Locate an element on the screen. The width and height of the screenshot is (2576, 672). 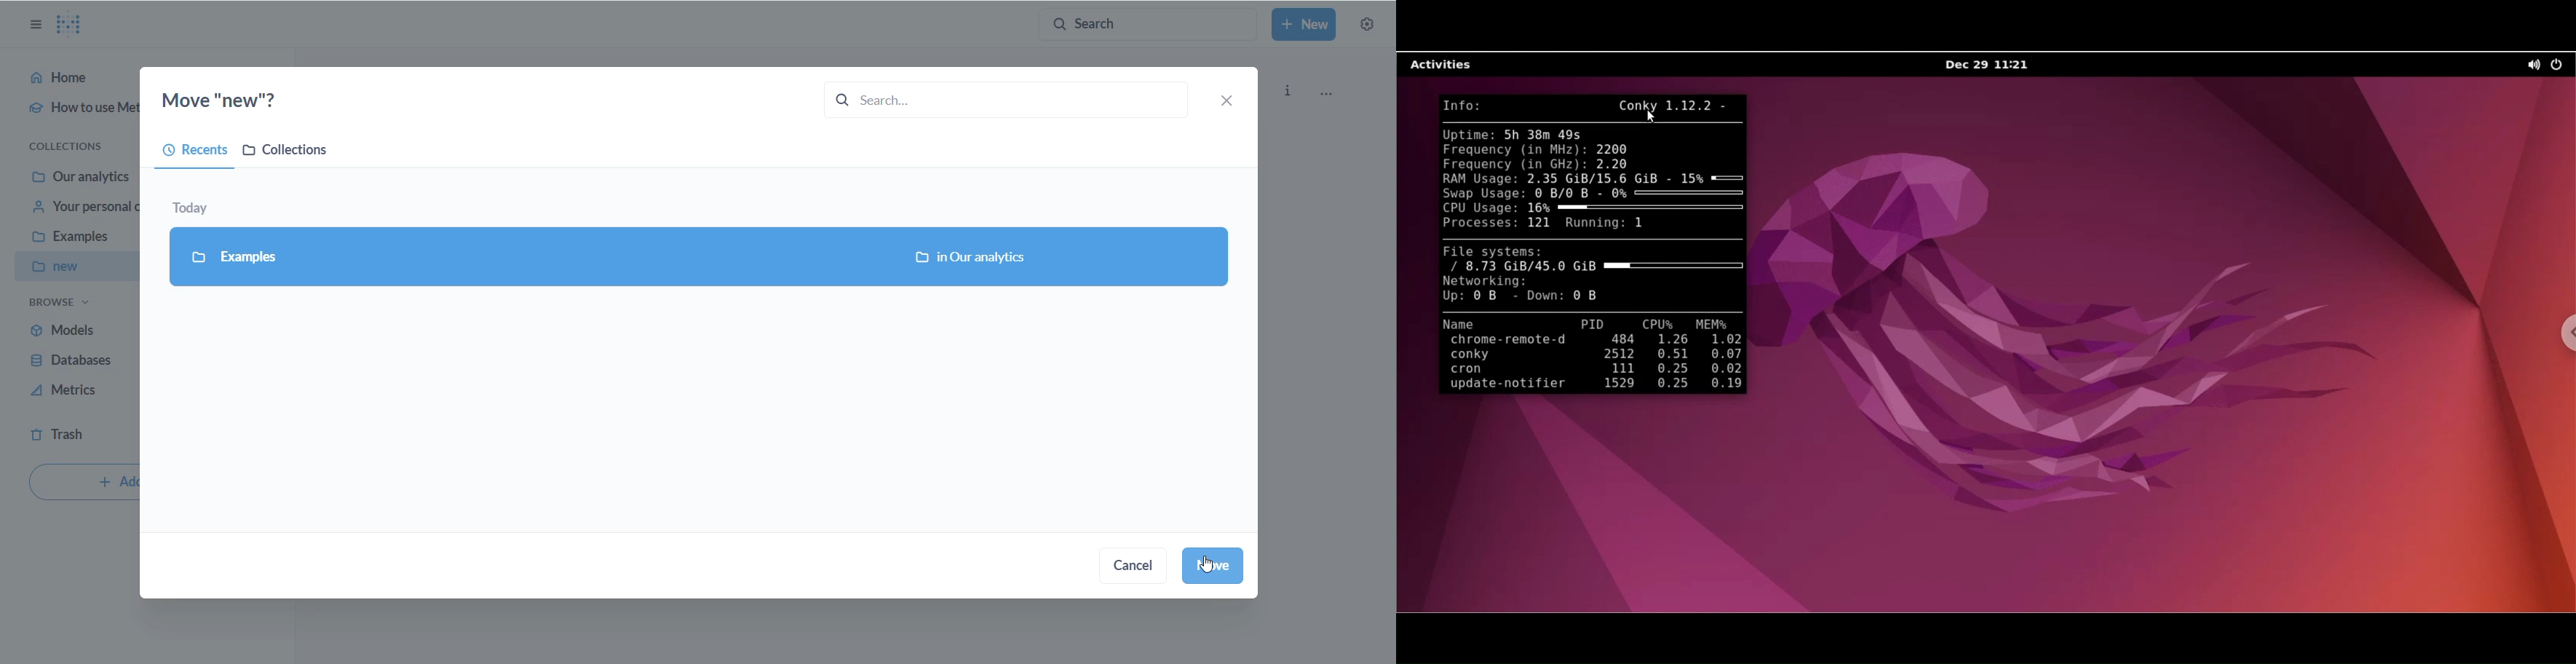
CURSOR is located at coordinates (1213, 566).